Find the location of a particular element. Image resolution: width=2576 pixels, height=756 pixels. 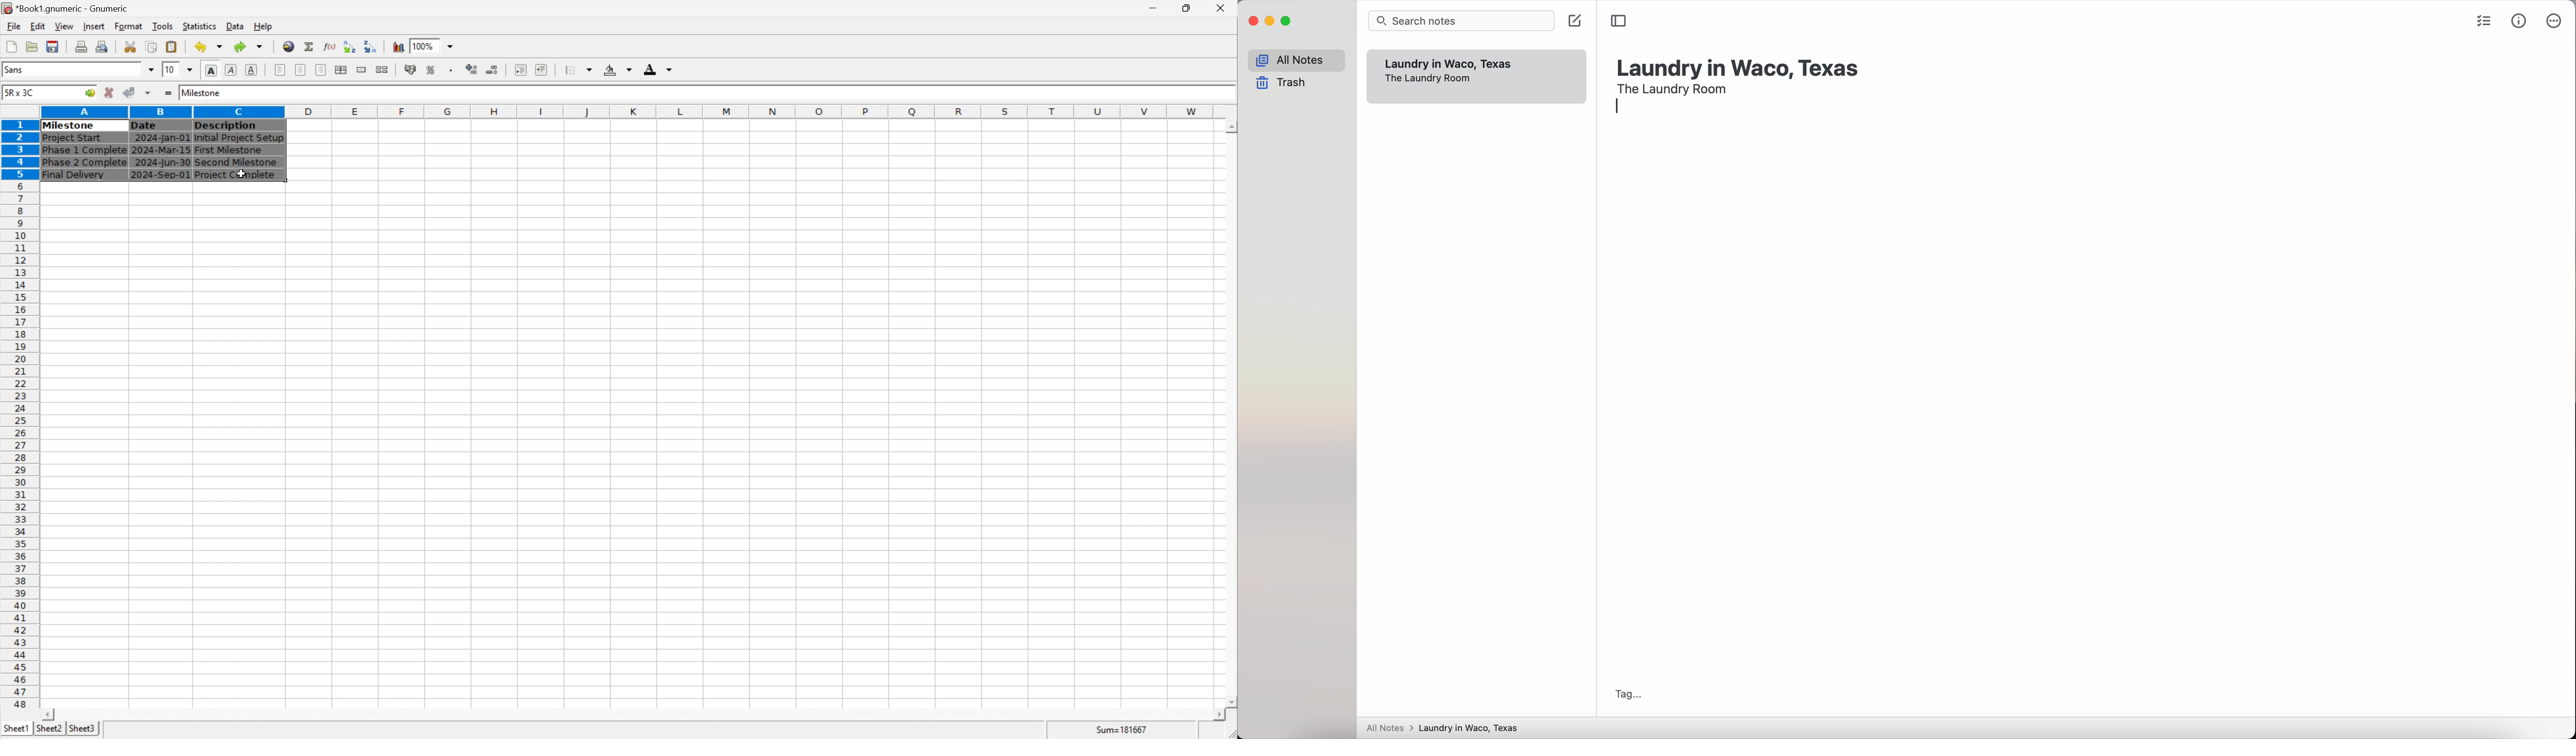

edit function in current cell is located at coordinates (329, 46).